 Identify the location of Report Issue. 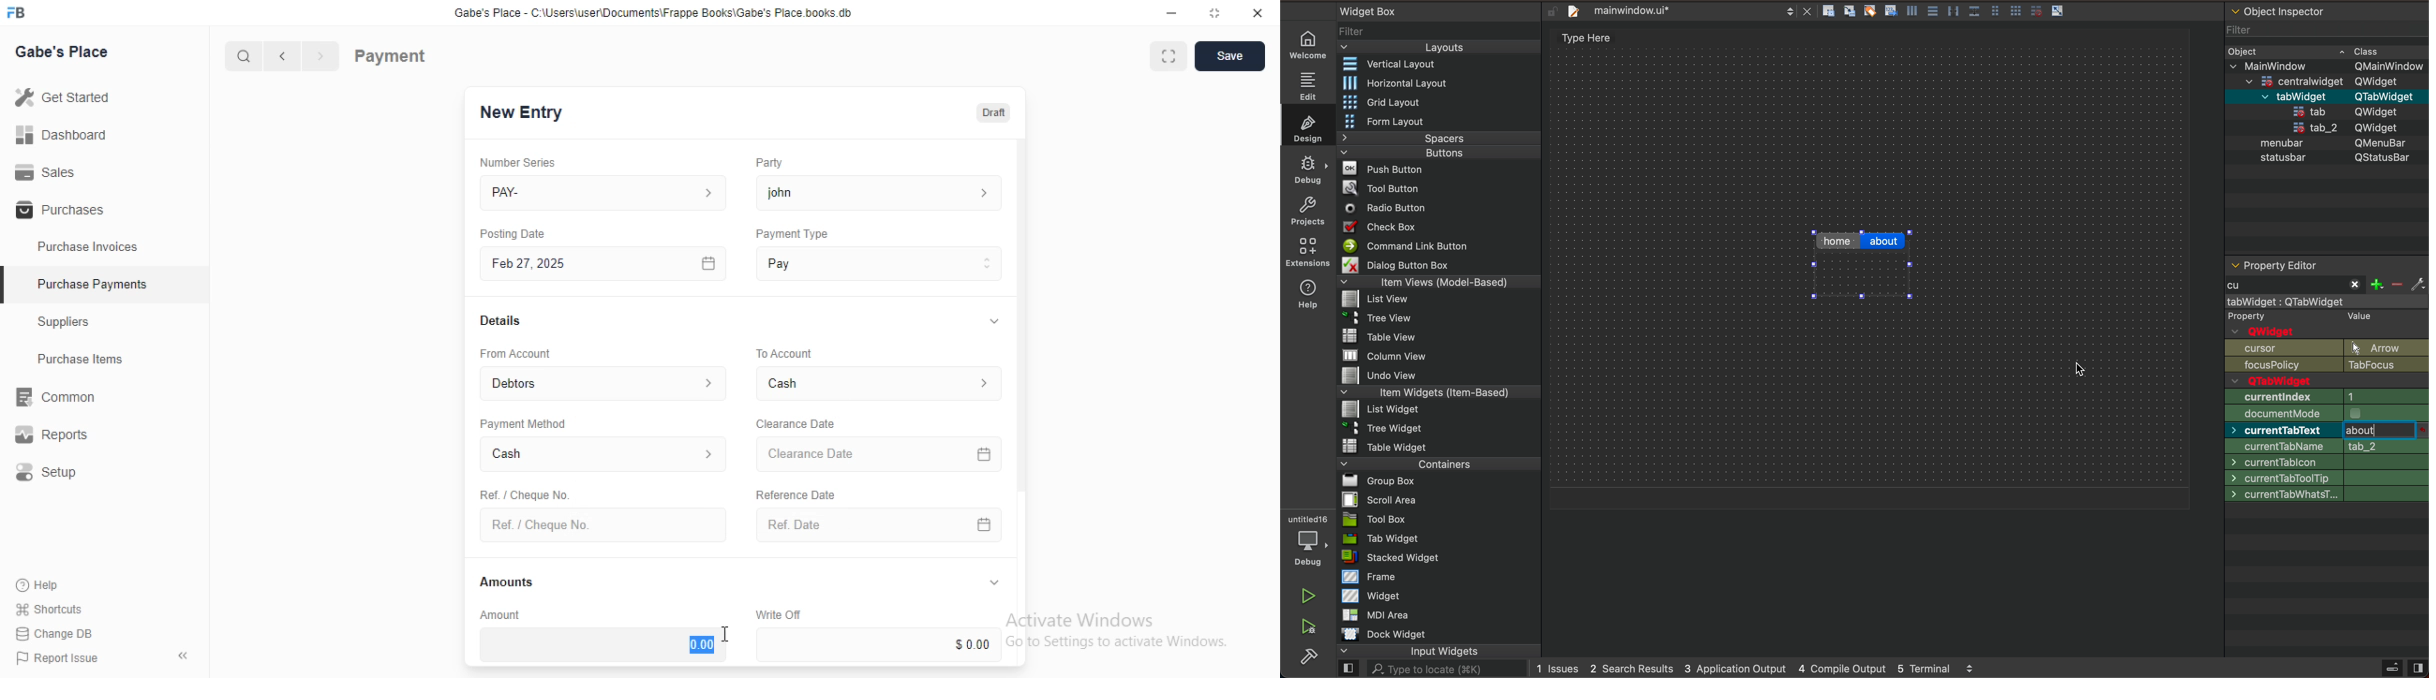
(52, 658).